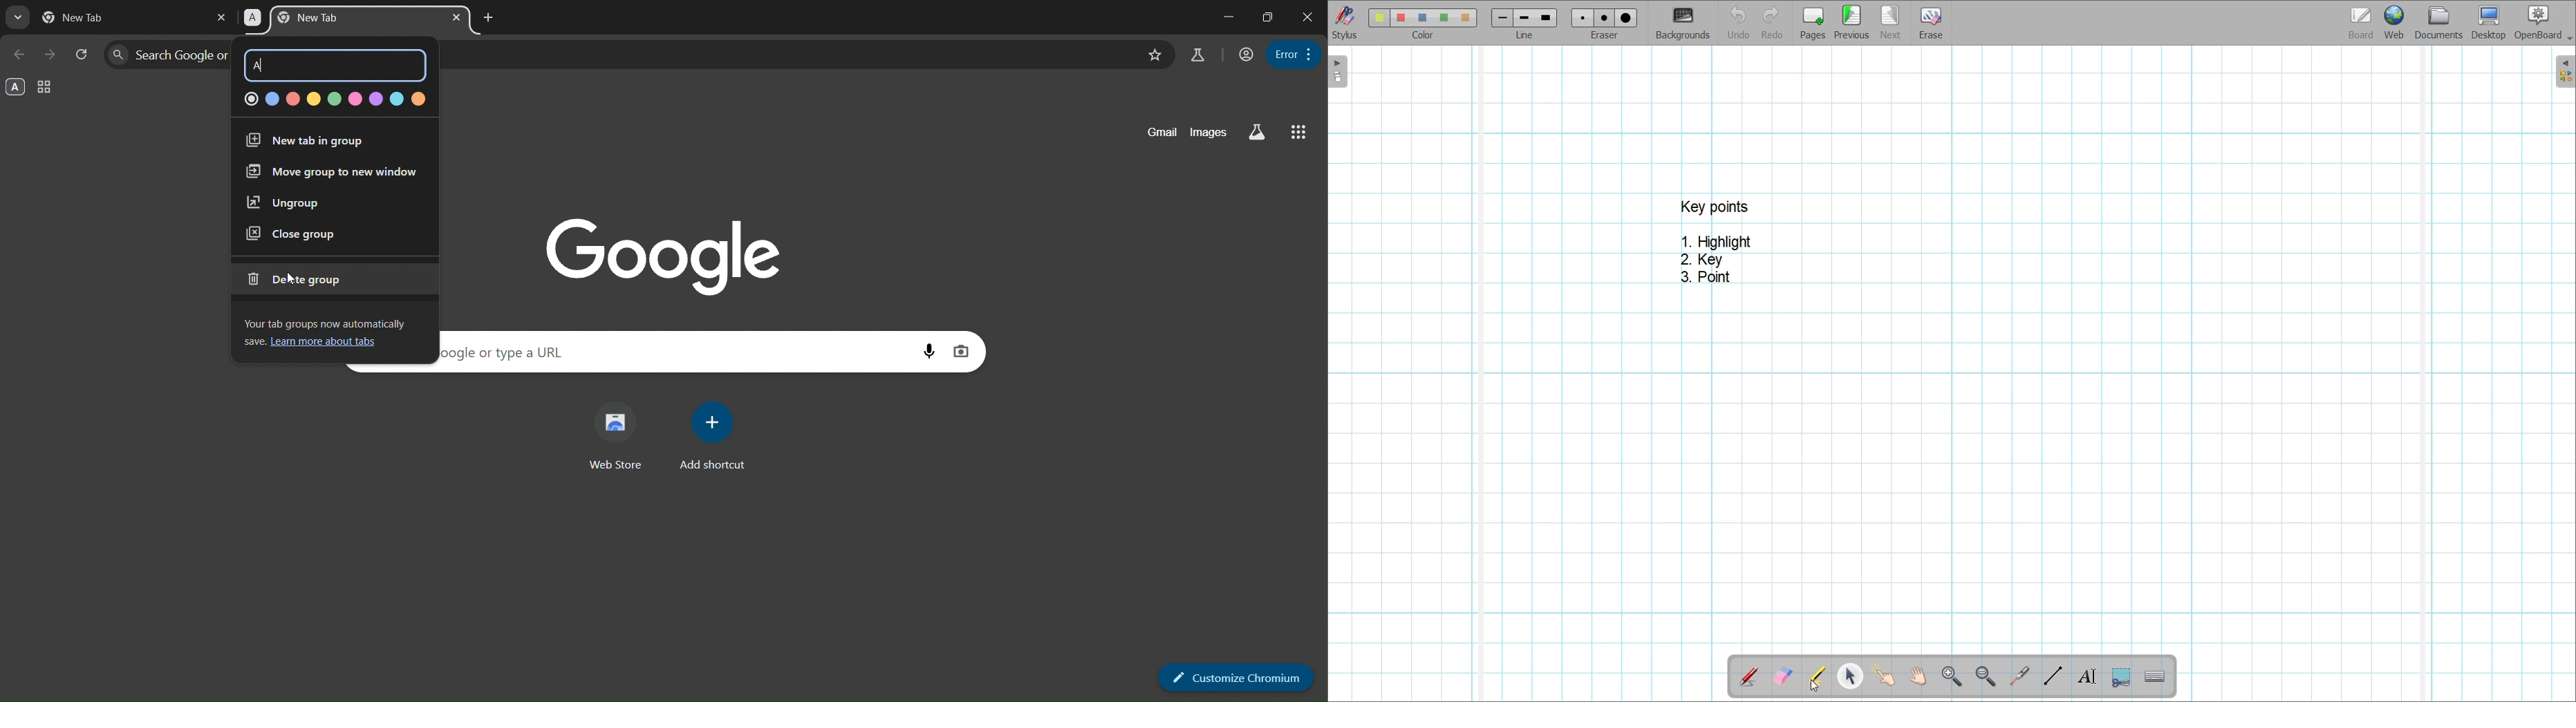 The width and height of the screenshot is (2576, 728). What do you see at coordinates (1986, 677) in the screenshot?
I see `Zoom out` at bounding box center [1986, 677].